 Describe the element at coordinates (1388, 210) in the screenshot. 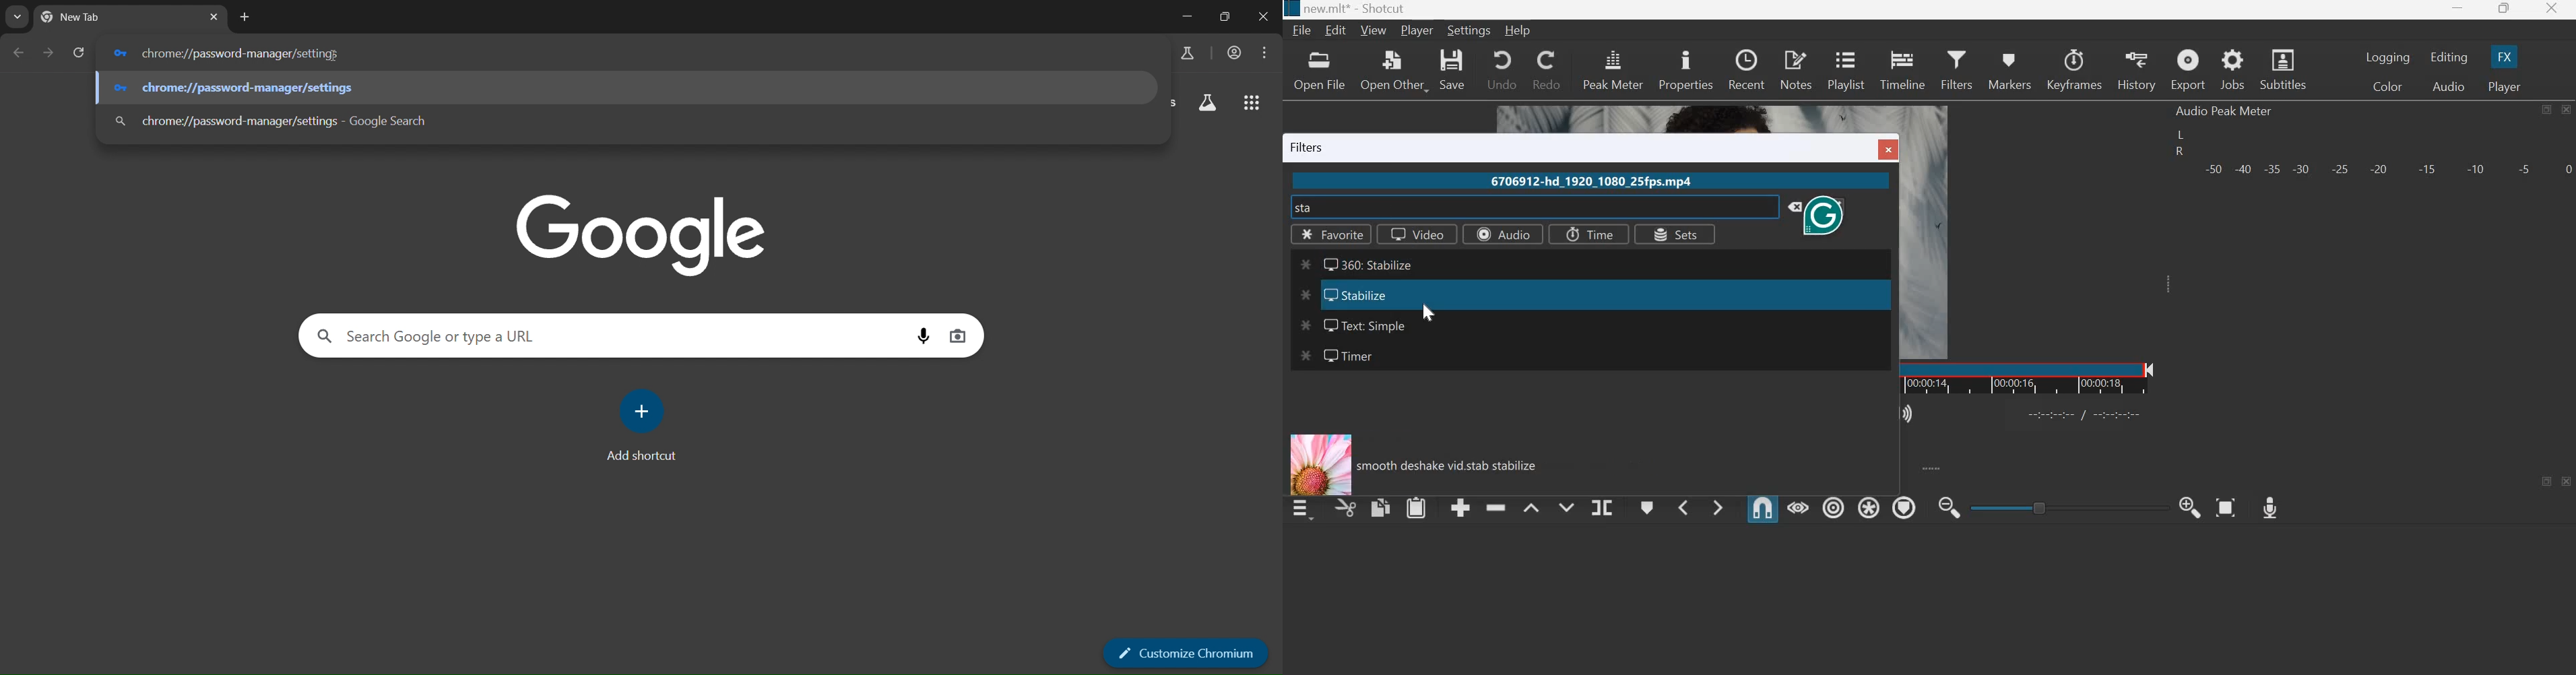

I see `cursor` at that location.